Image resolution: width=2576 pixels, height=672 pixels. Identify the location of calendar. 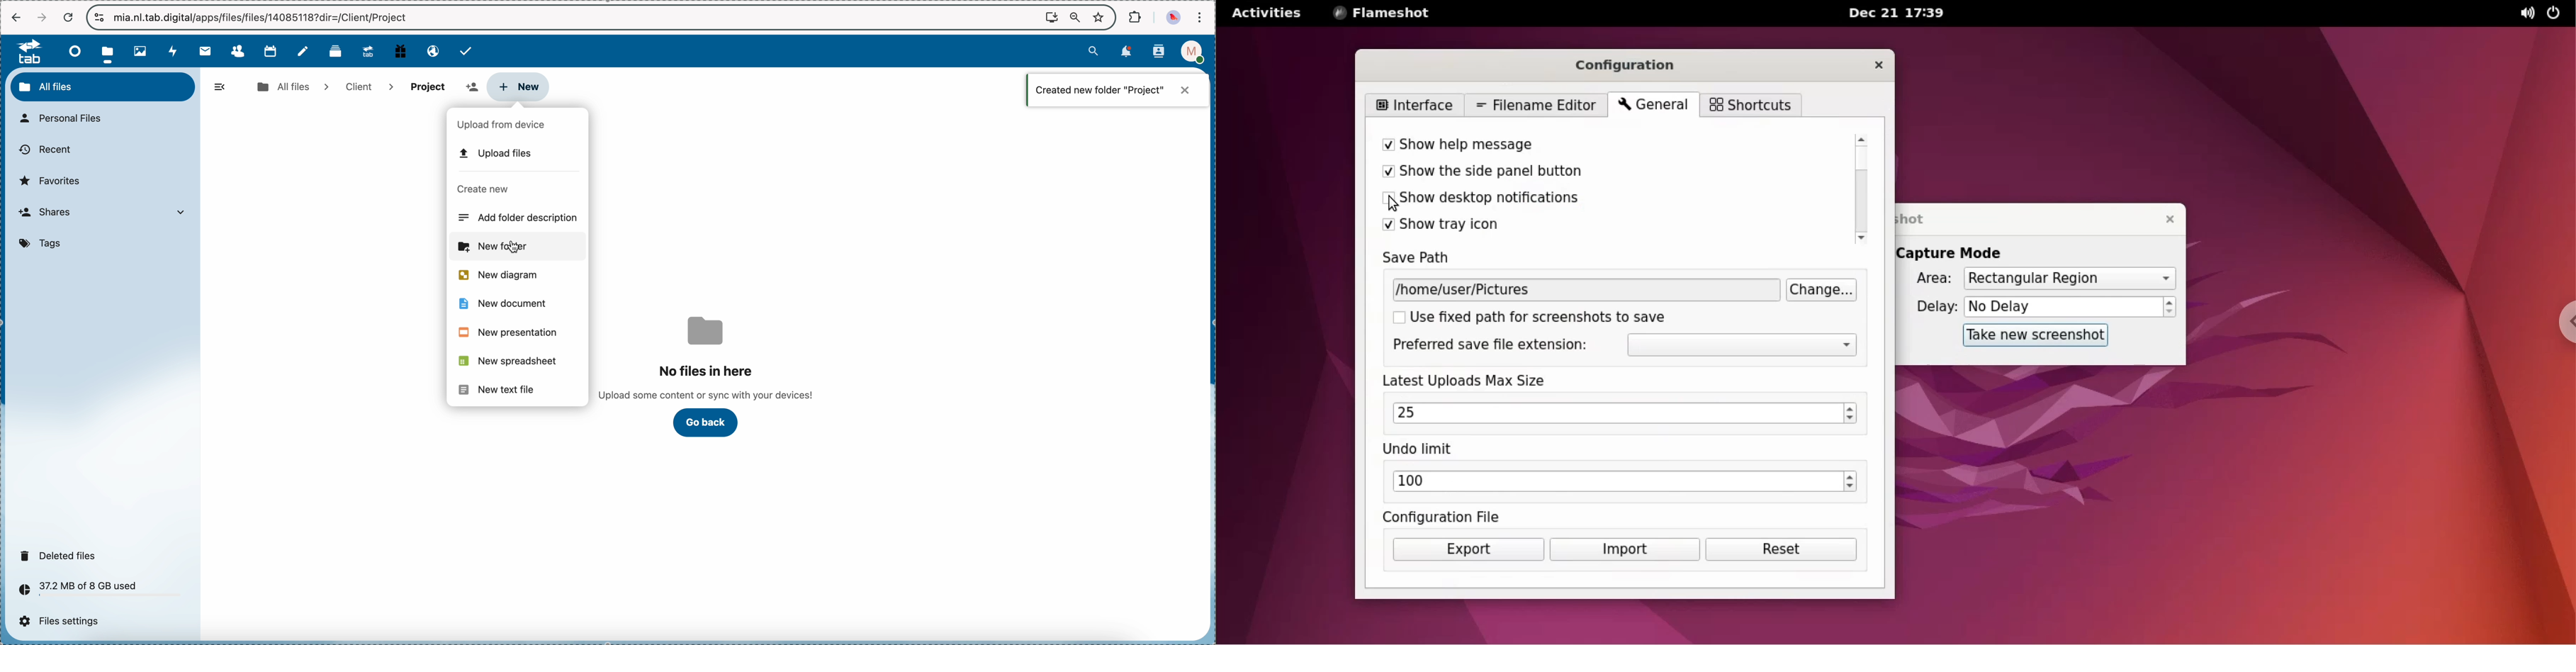
(270, 50).